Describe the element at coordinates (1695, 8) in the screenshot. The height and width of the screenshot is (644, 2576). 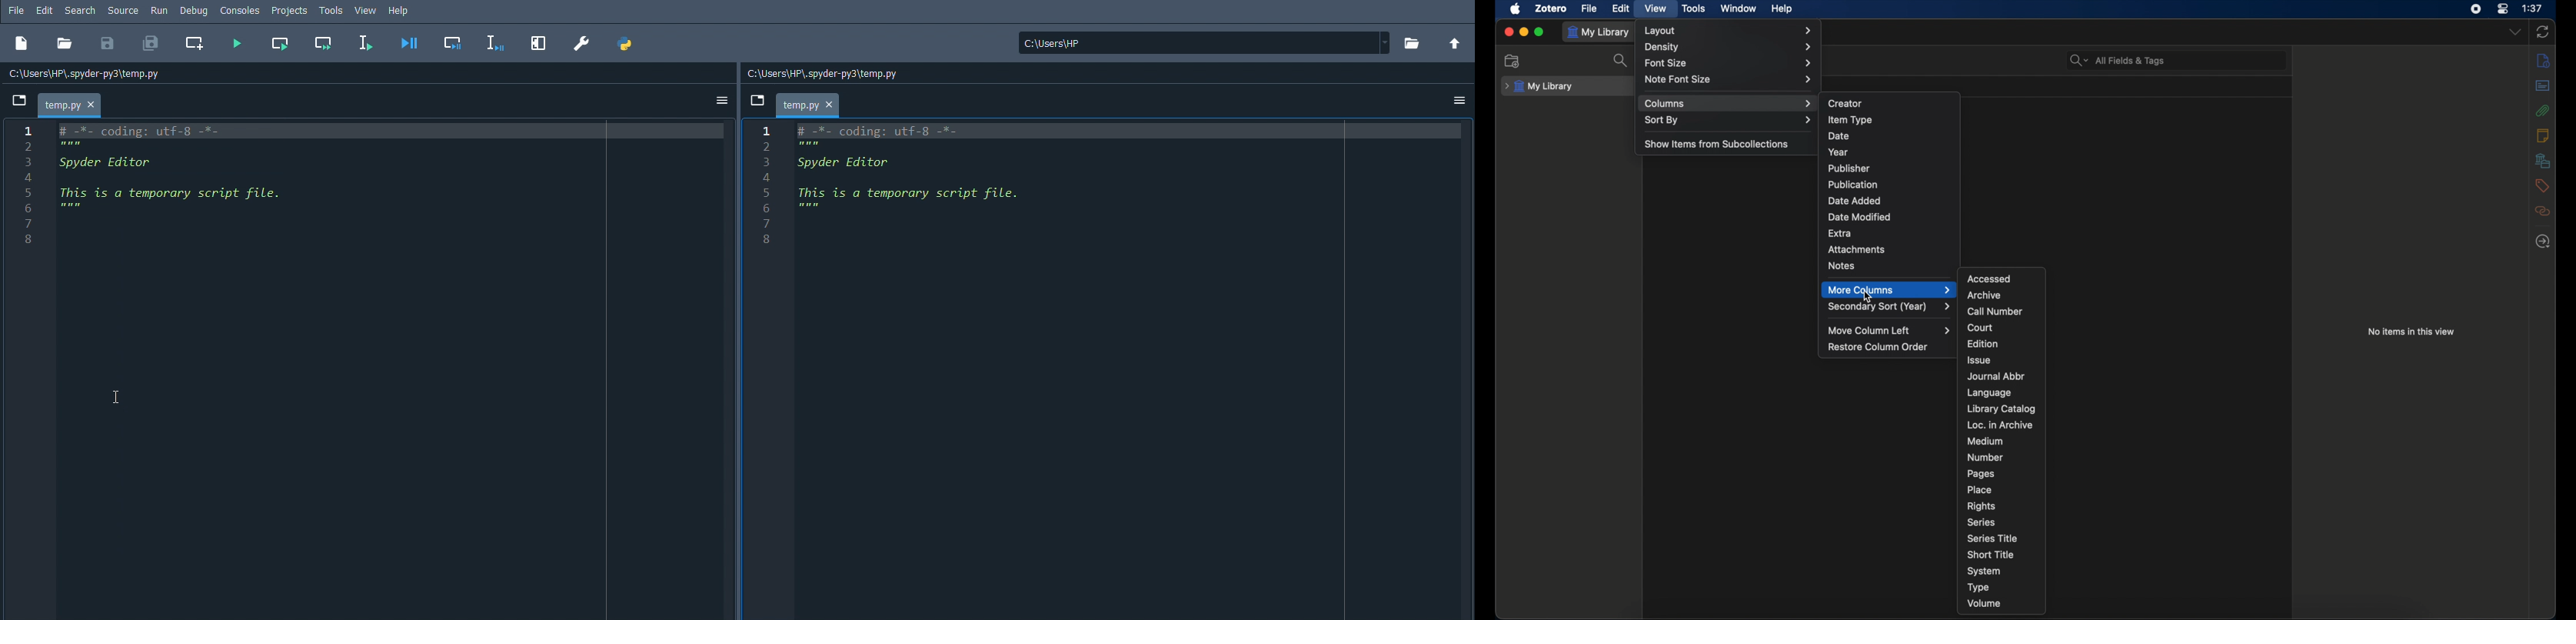
I see `tools` at that location.